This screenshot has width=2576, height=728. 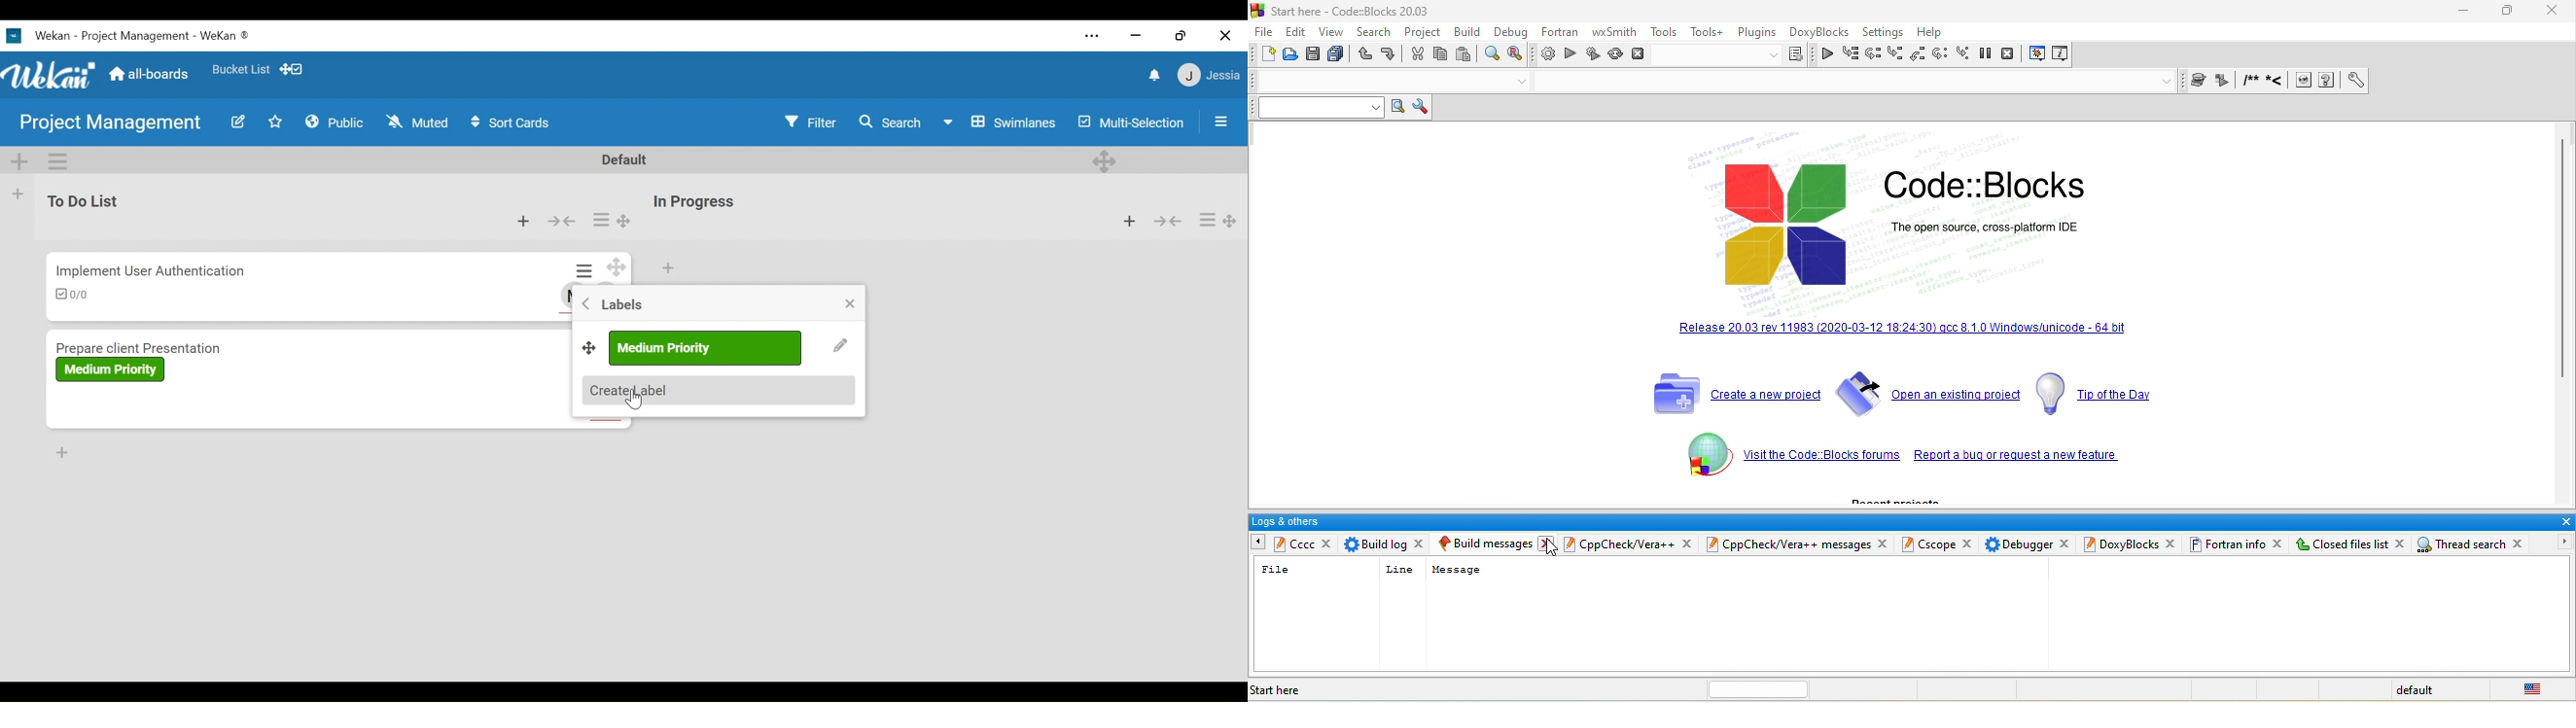 What do you see at coordinates (2225, 81) in the screenshot?
I see `extract documentation` at bounding box center [2225, 81].